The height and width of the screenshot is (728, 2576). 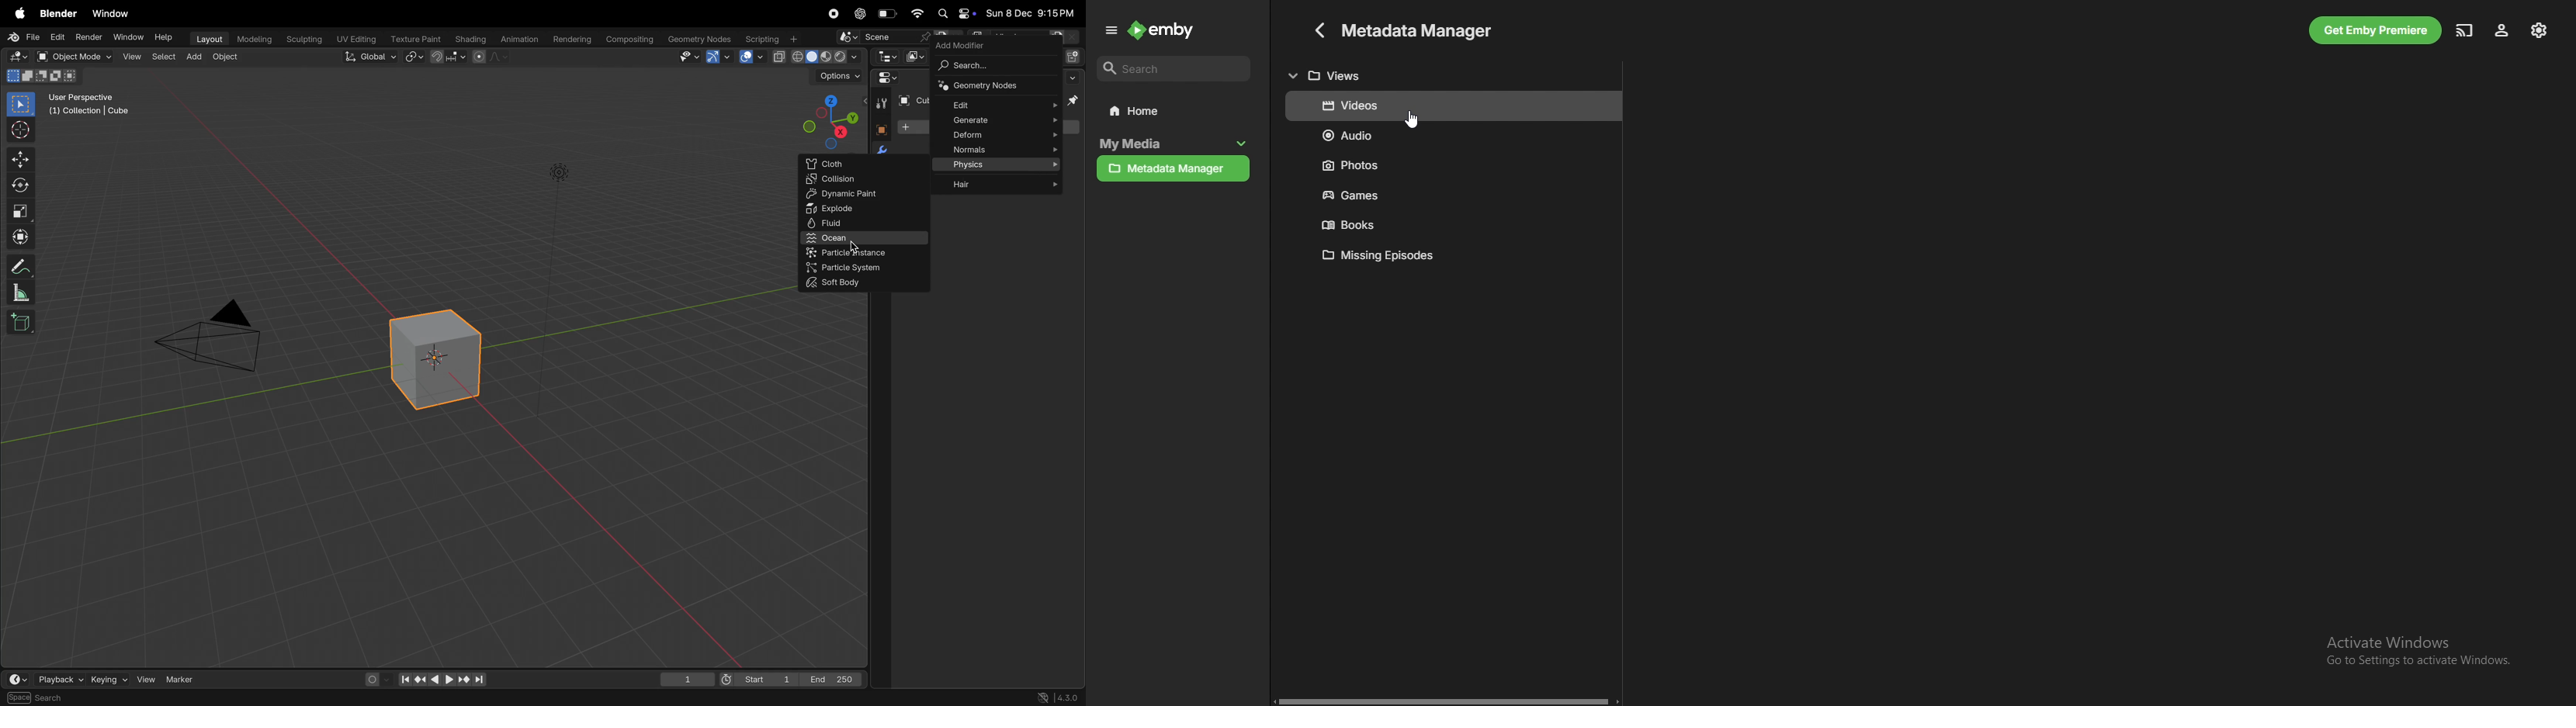 What do you see at coordinates (878, 128) in the screenshot?
I see `object` at bounding box center [878, 128].